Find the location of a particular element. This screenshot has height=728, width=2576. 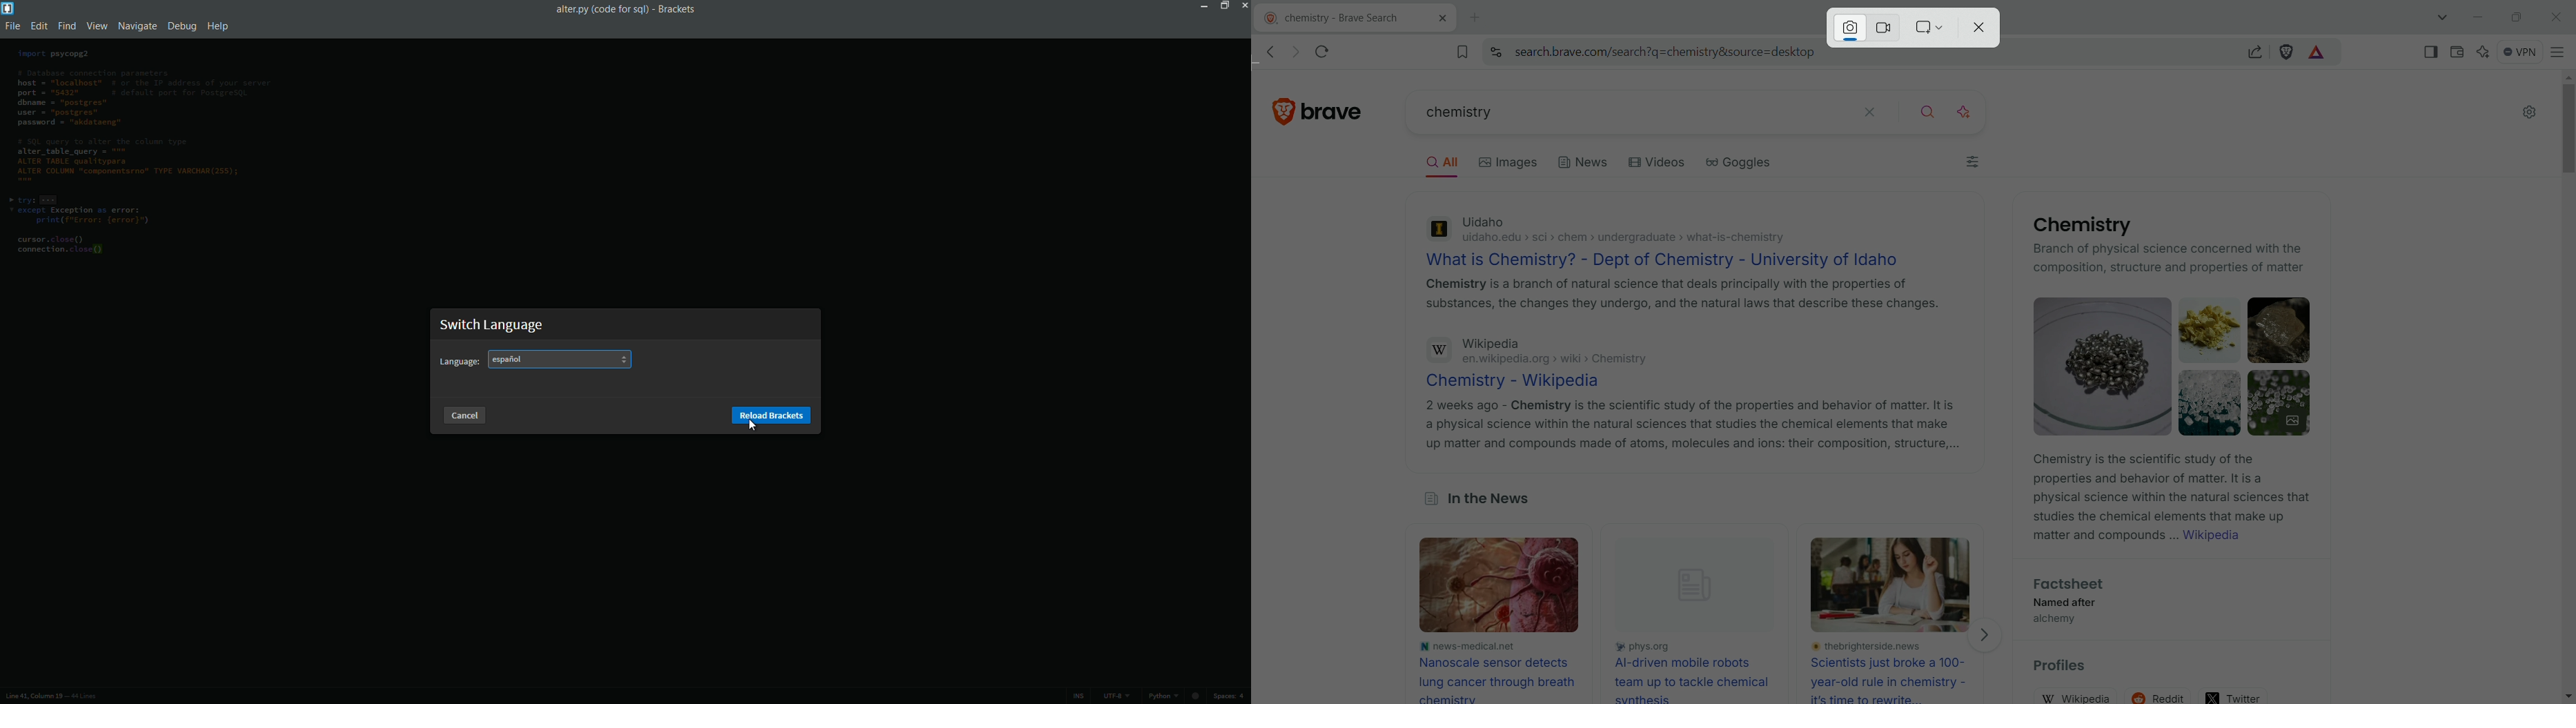

minimize is located at coordinates (1206, 7).